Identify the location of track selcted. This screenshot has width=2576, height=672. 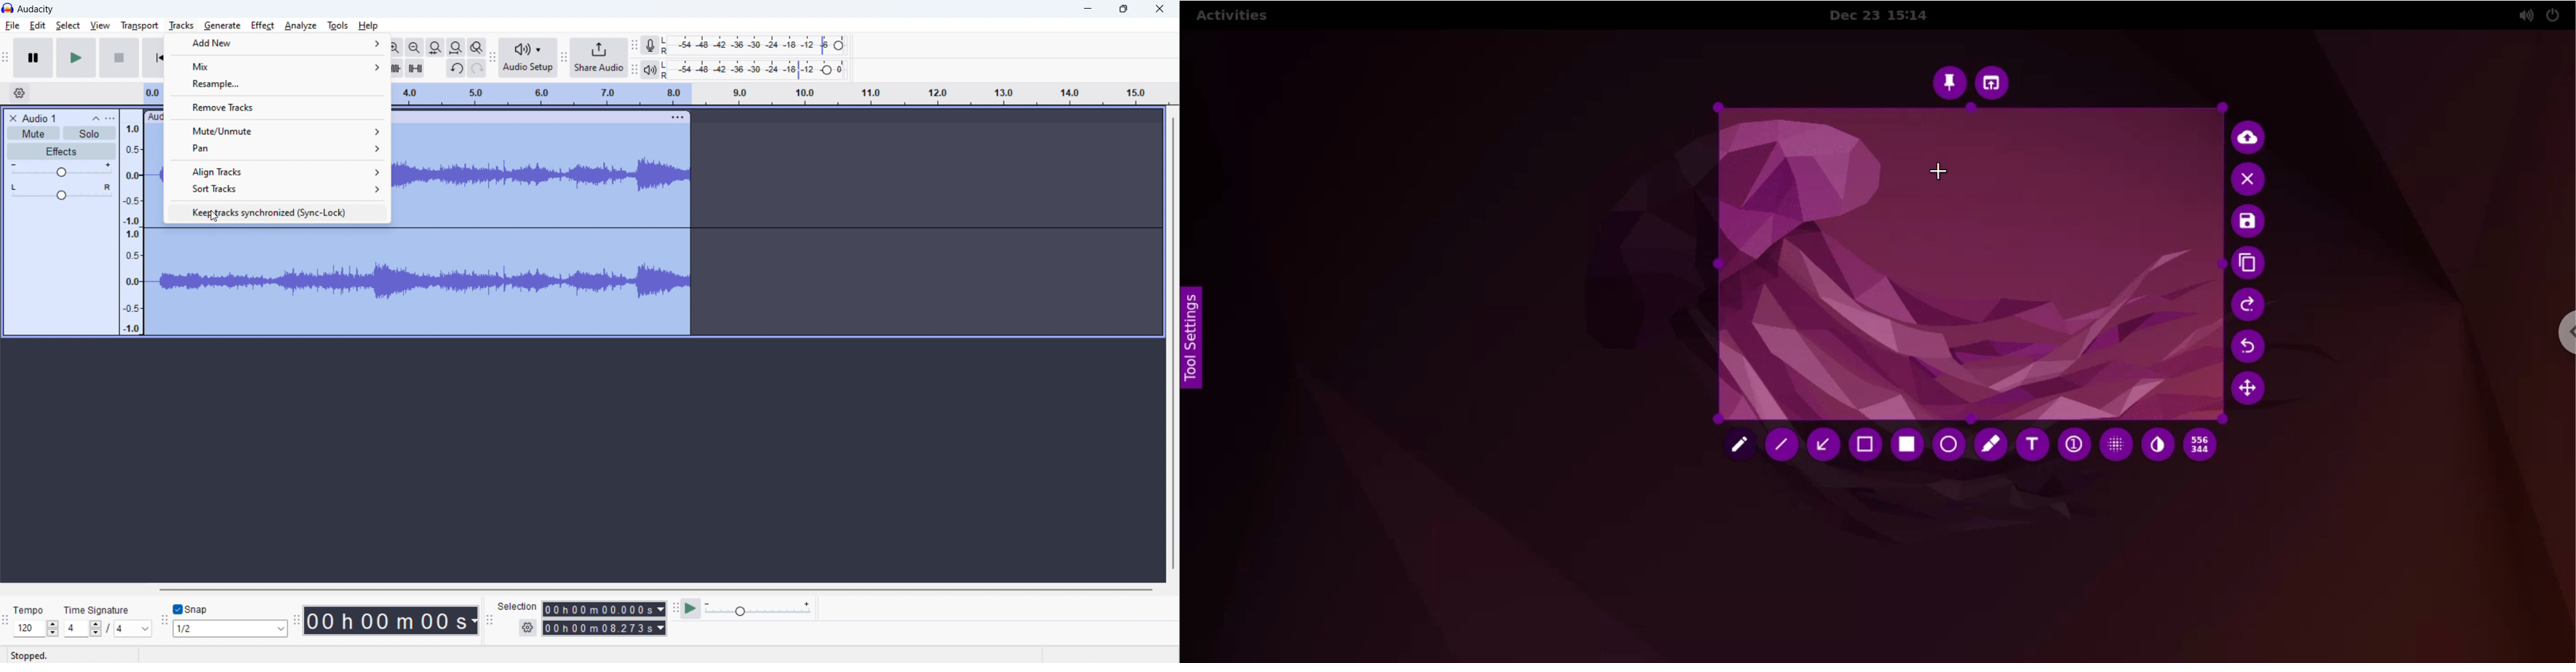
(542, 230).